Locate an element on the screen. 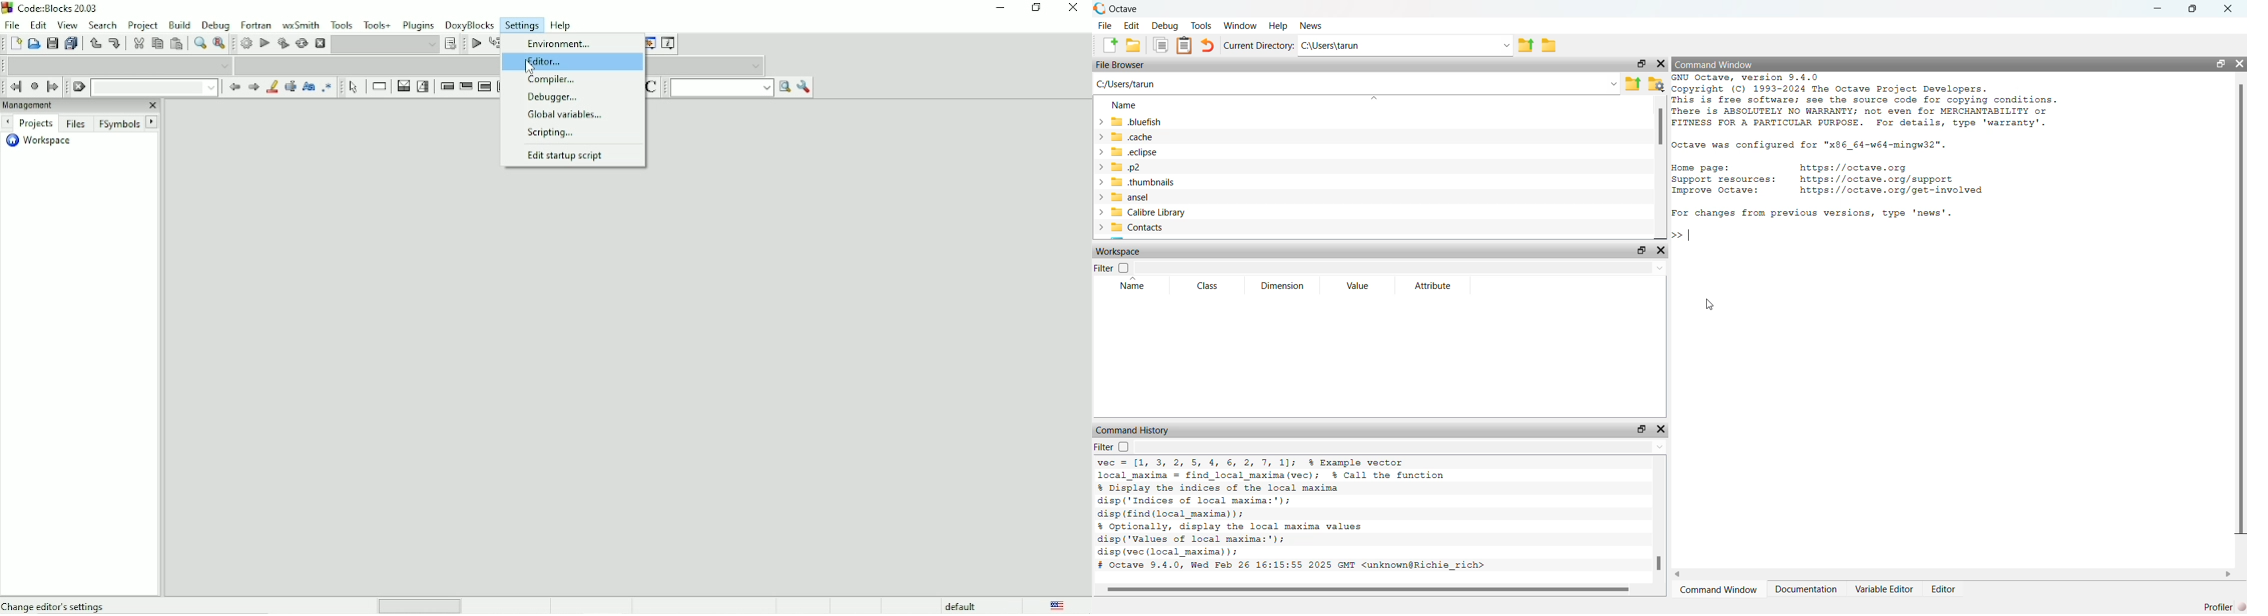 This screenshot has height=616, width=2268. Debug is located at coordinates (1165, 25).